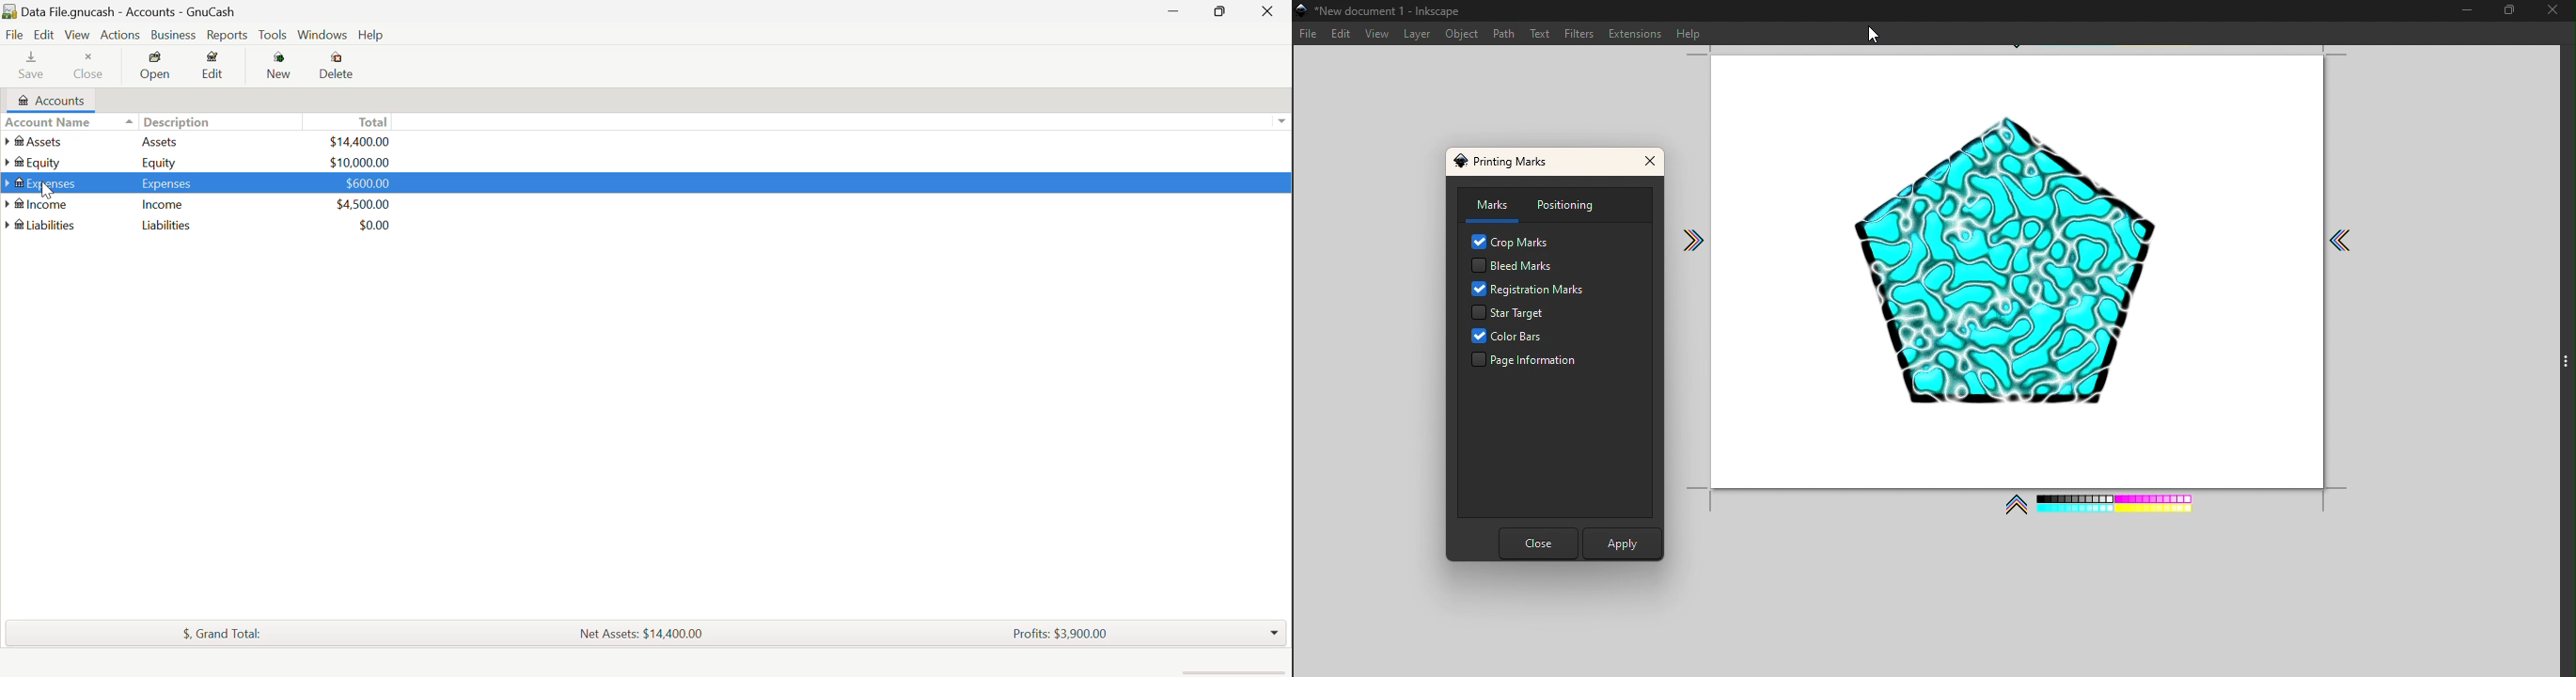  Describe the element at coordinates (1223, 13) in the screenshot. I see `Minimize` at that location.